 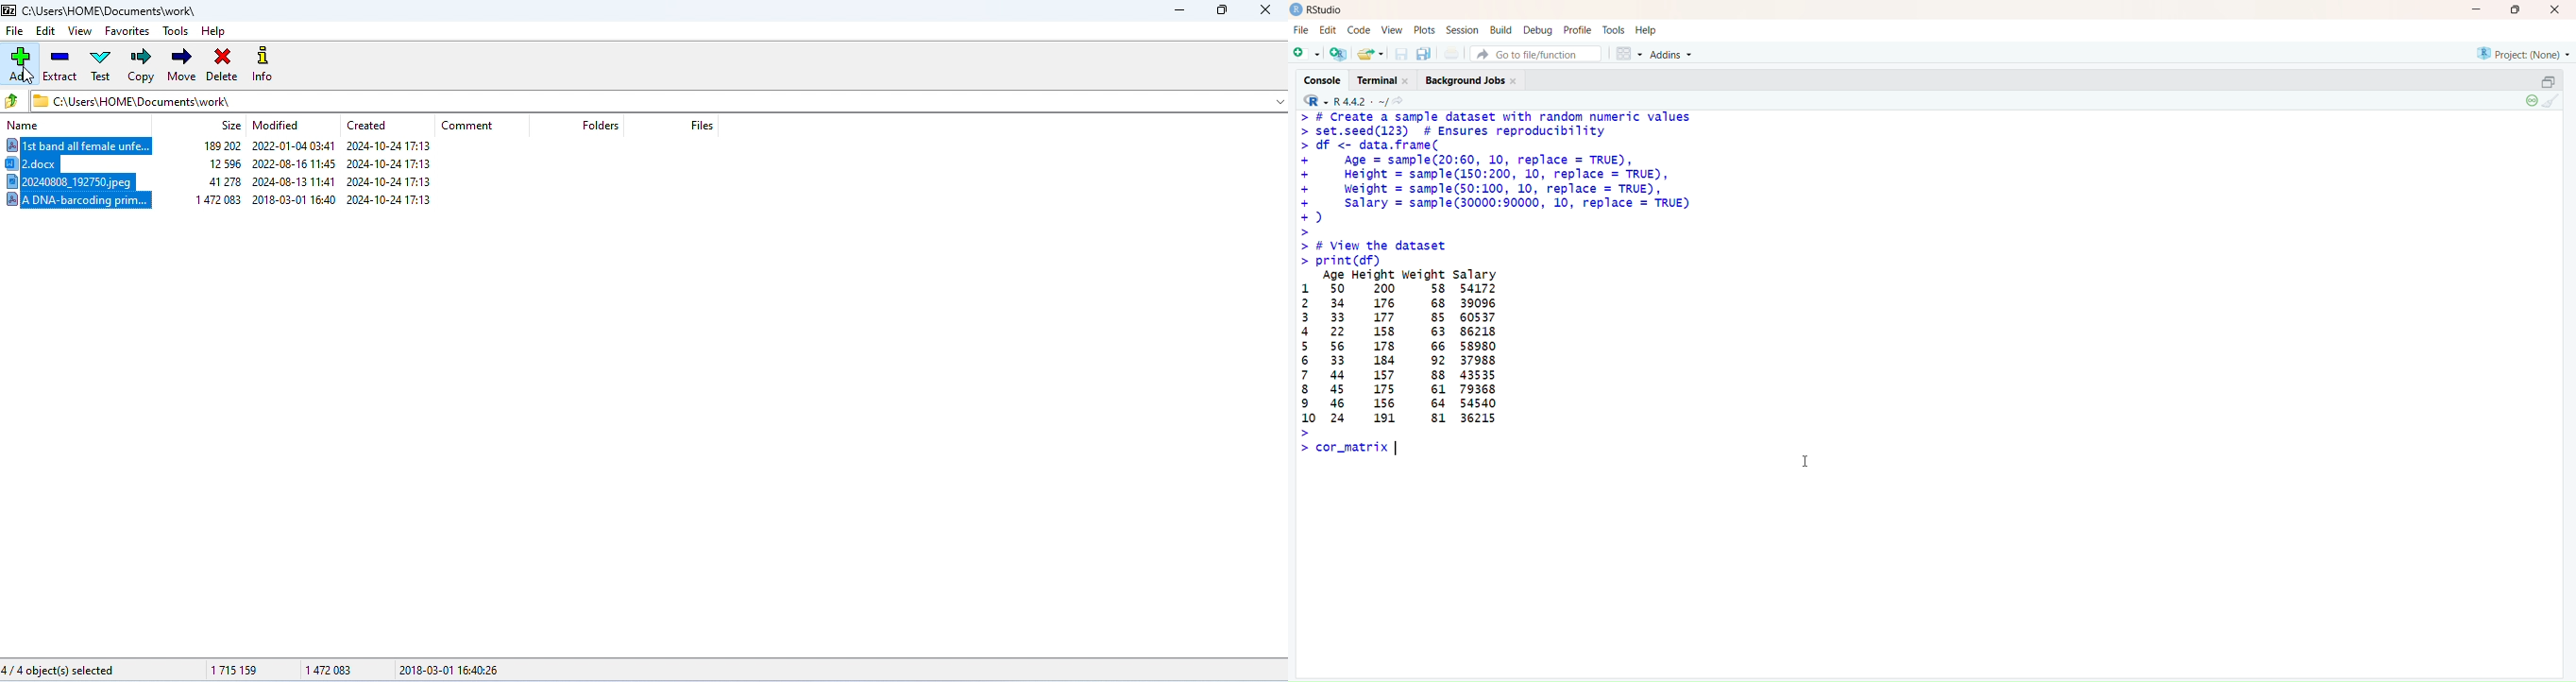 What do you see at coordinates (1329, 31) in the screenshot?
I see `Edit` at bounding box center [1329, 31].